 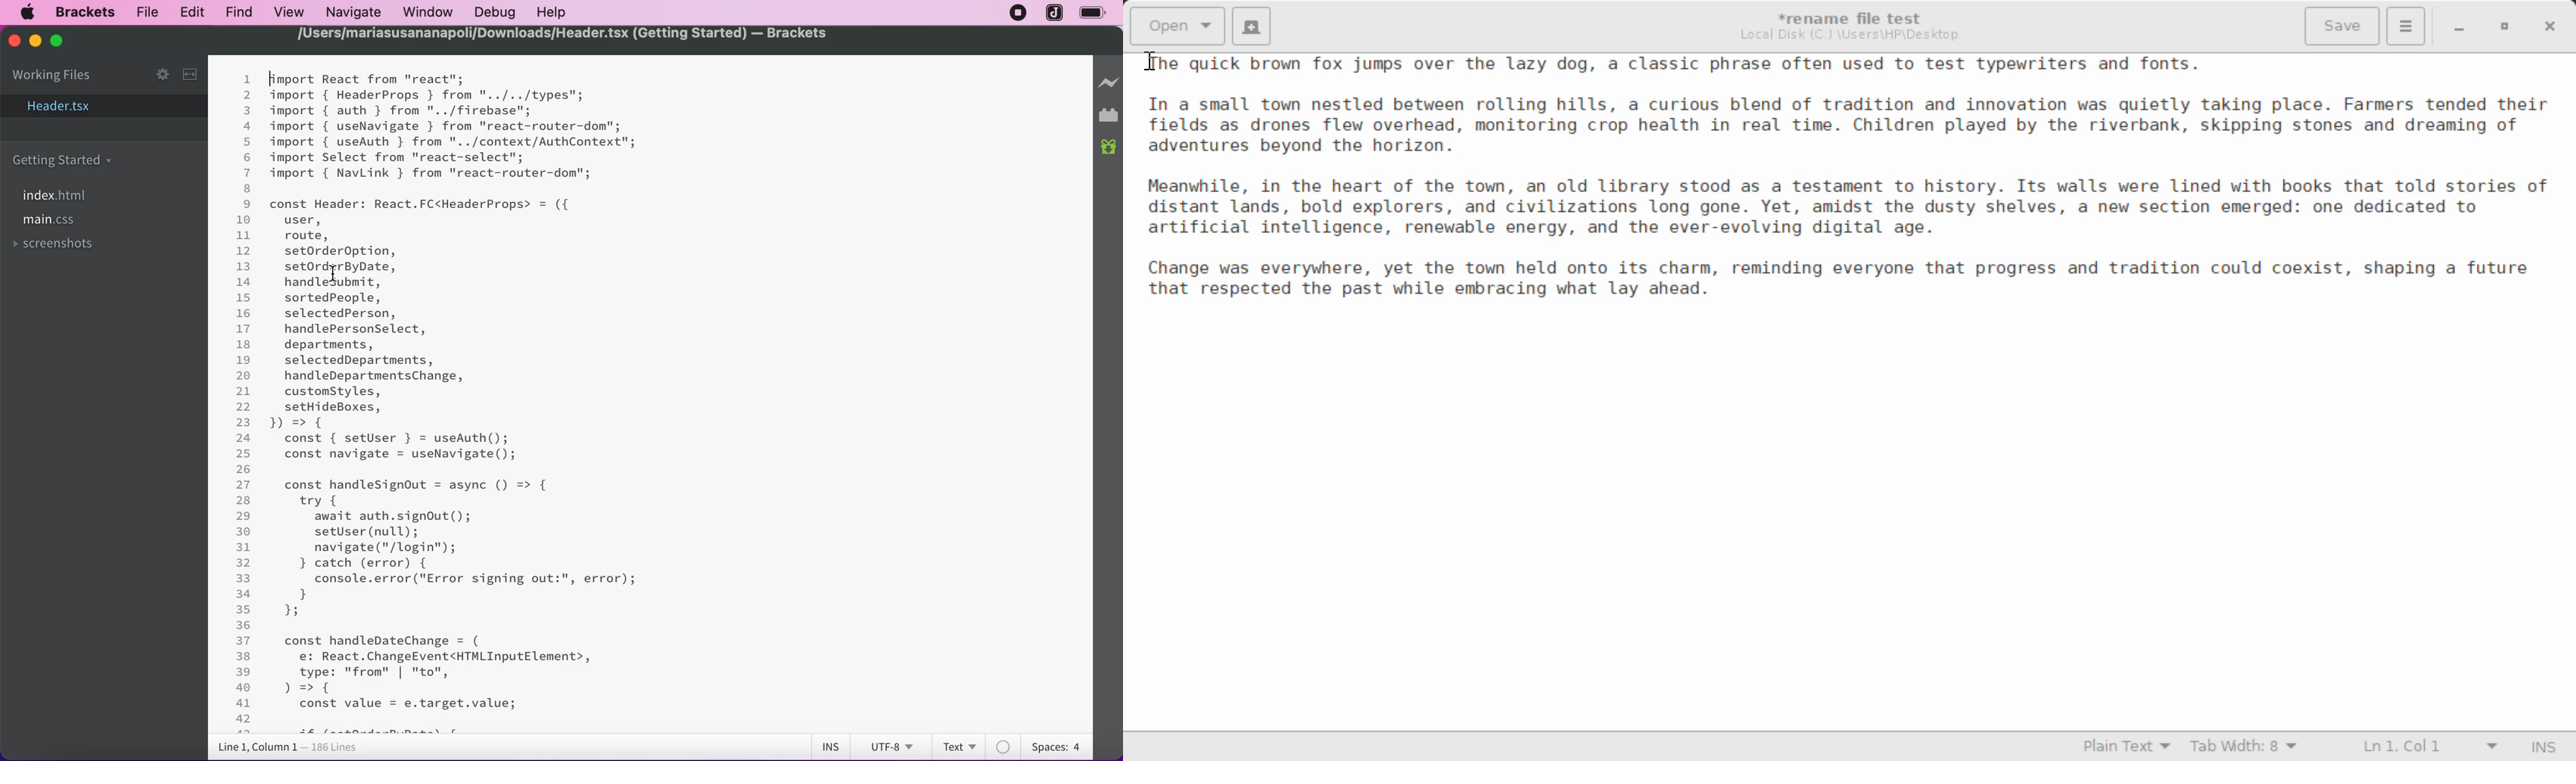 I want to click on 9, so click(x=246, y=204).